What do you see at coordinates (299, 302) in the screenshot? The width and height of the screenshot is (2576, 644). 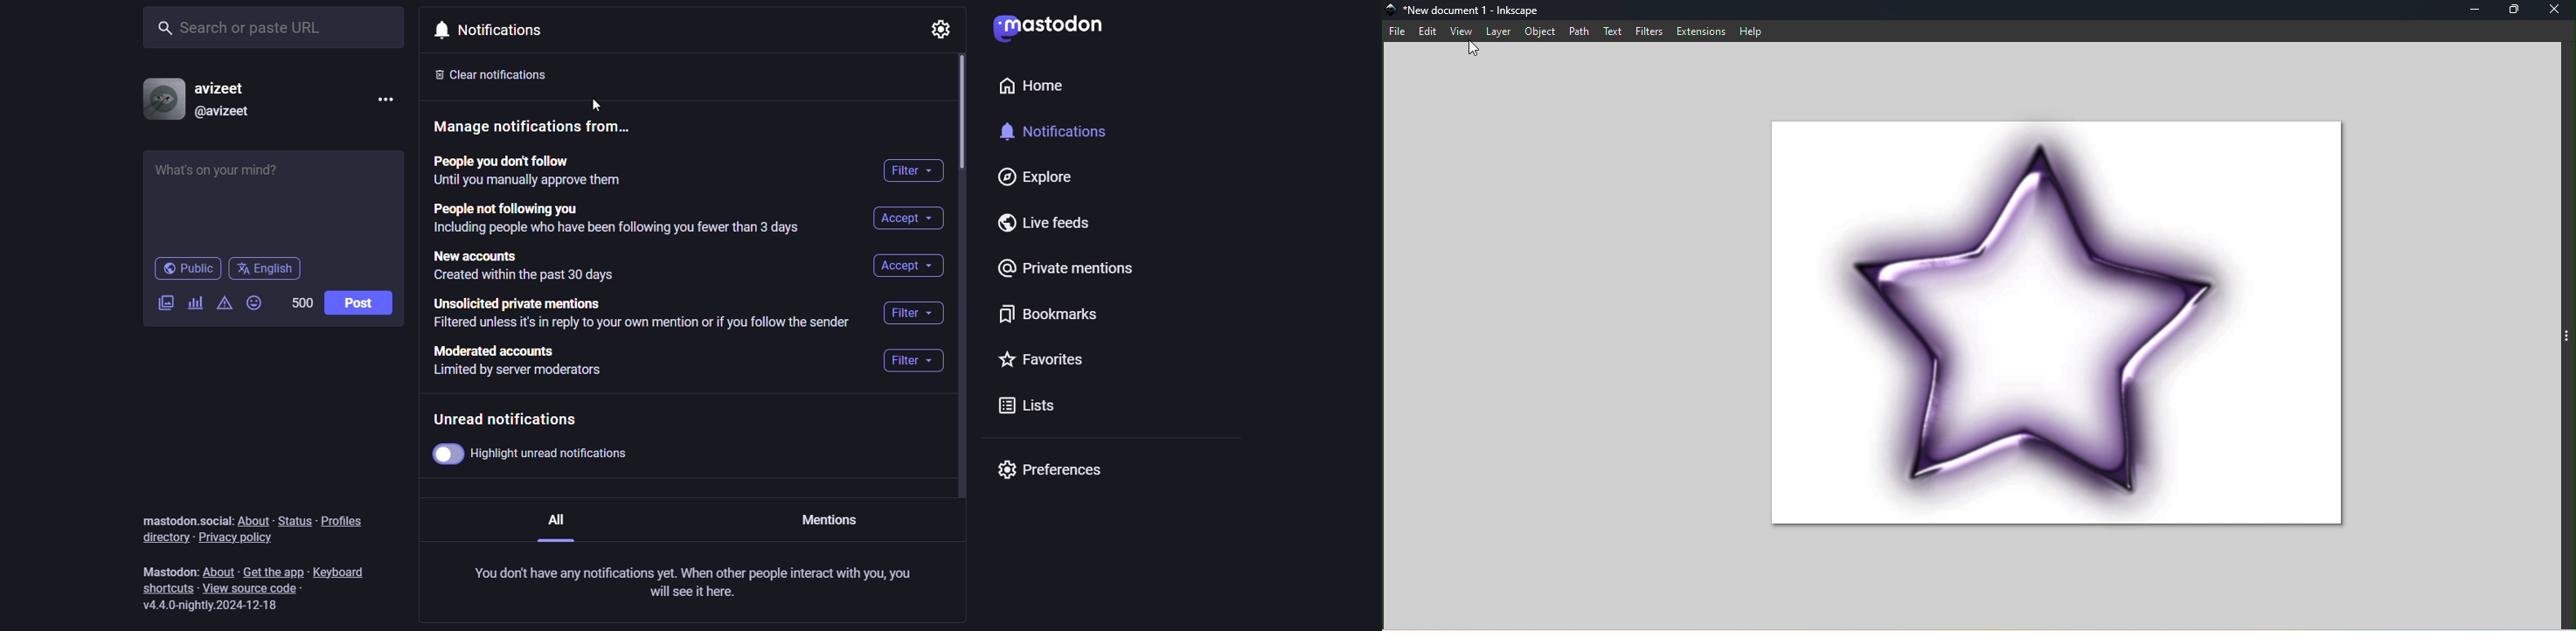 I see `word limit` at bounding box center [299, 302].